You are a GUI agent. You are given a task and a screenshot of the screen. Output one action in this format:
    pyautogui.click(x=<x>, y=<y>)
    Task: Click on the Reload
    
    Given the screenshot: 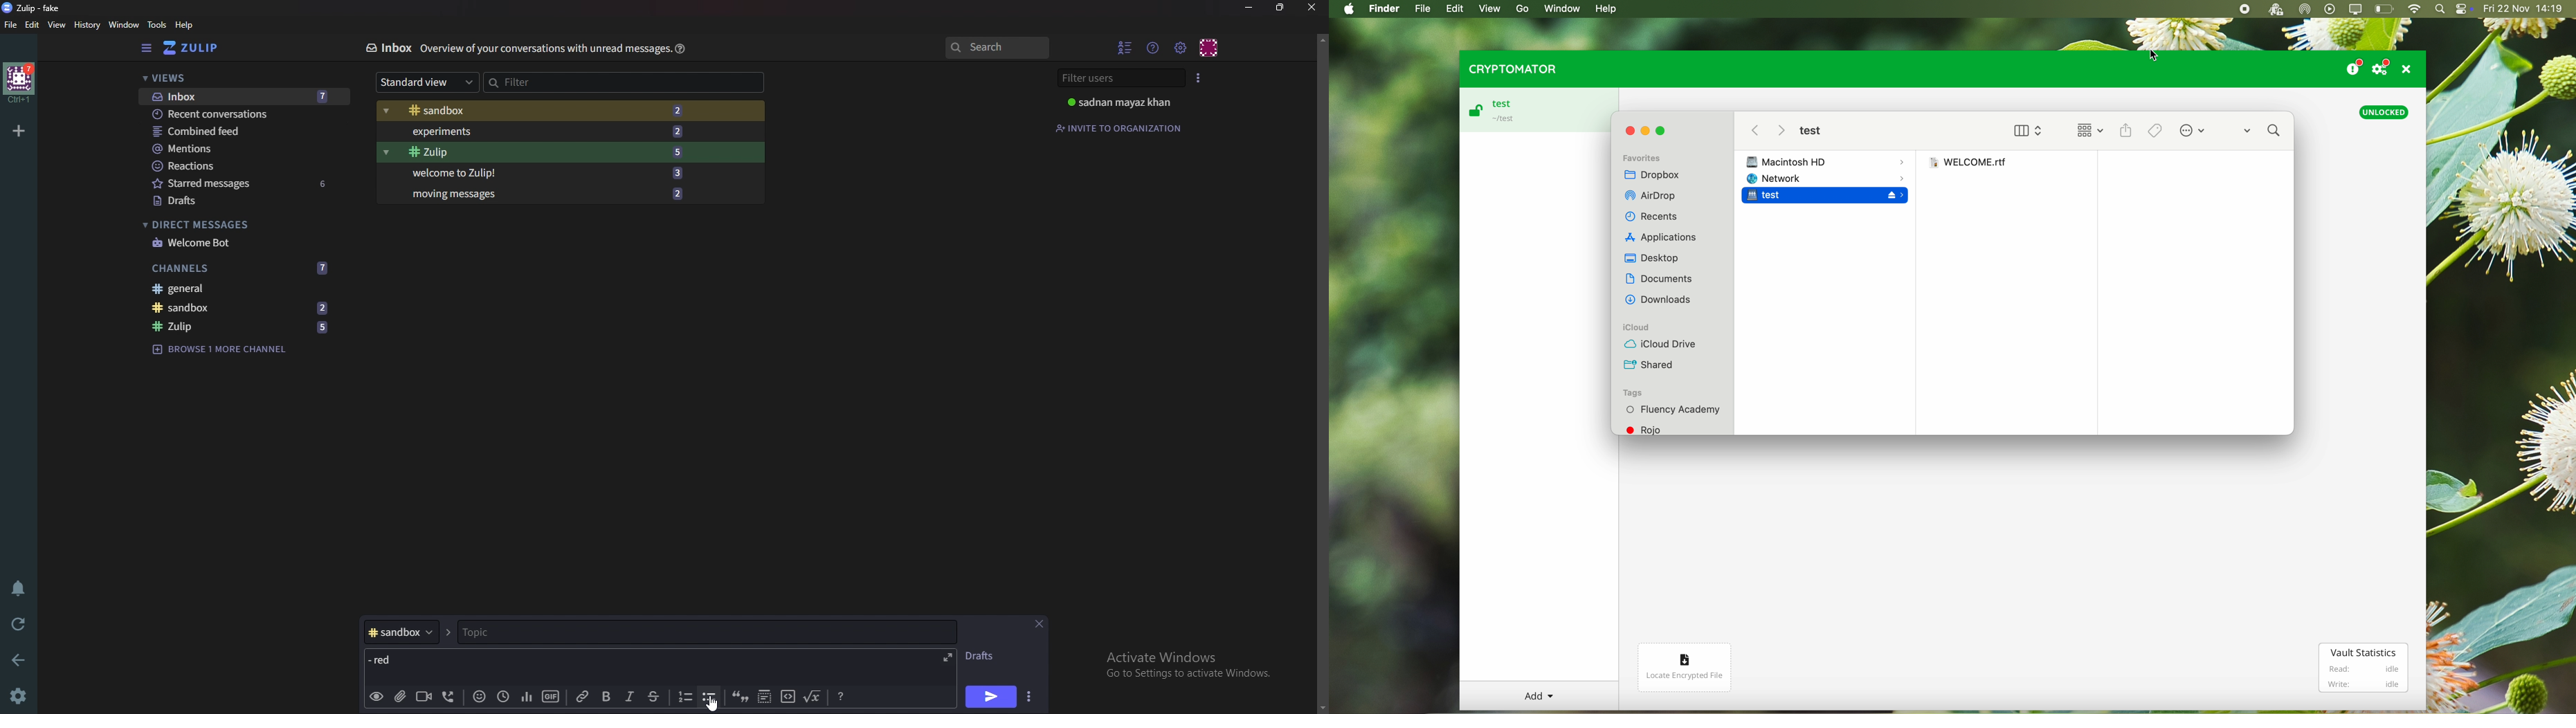 What is the action you would take?
    pyautogui.click(x=19, y=625)
    